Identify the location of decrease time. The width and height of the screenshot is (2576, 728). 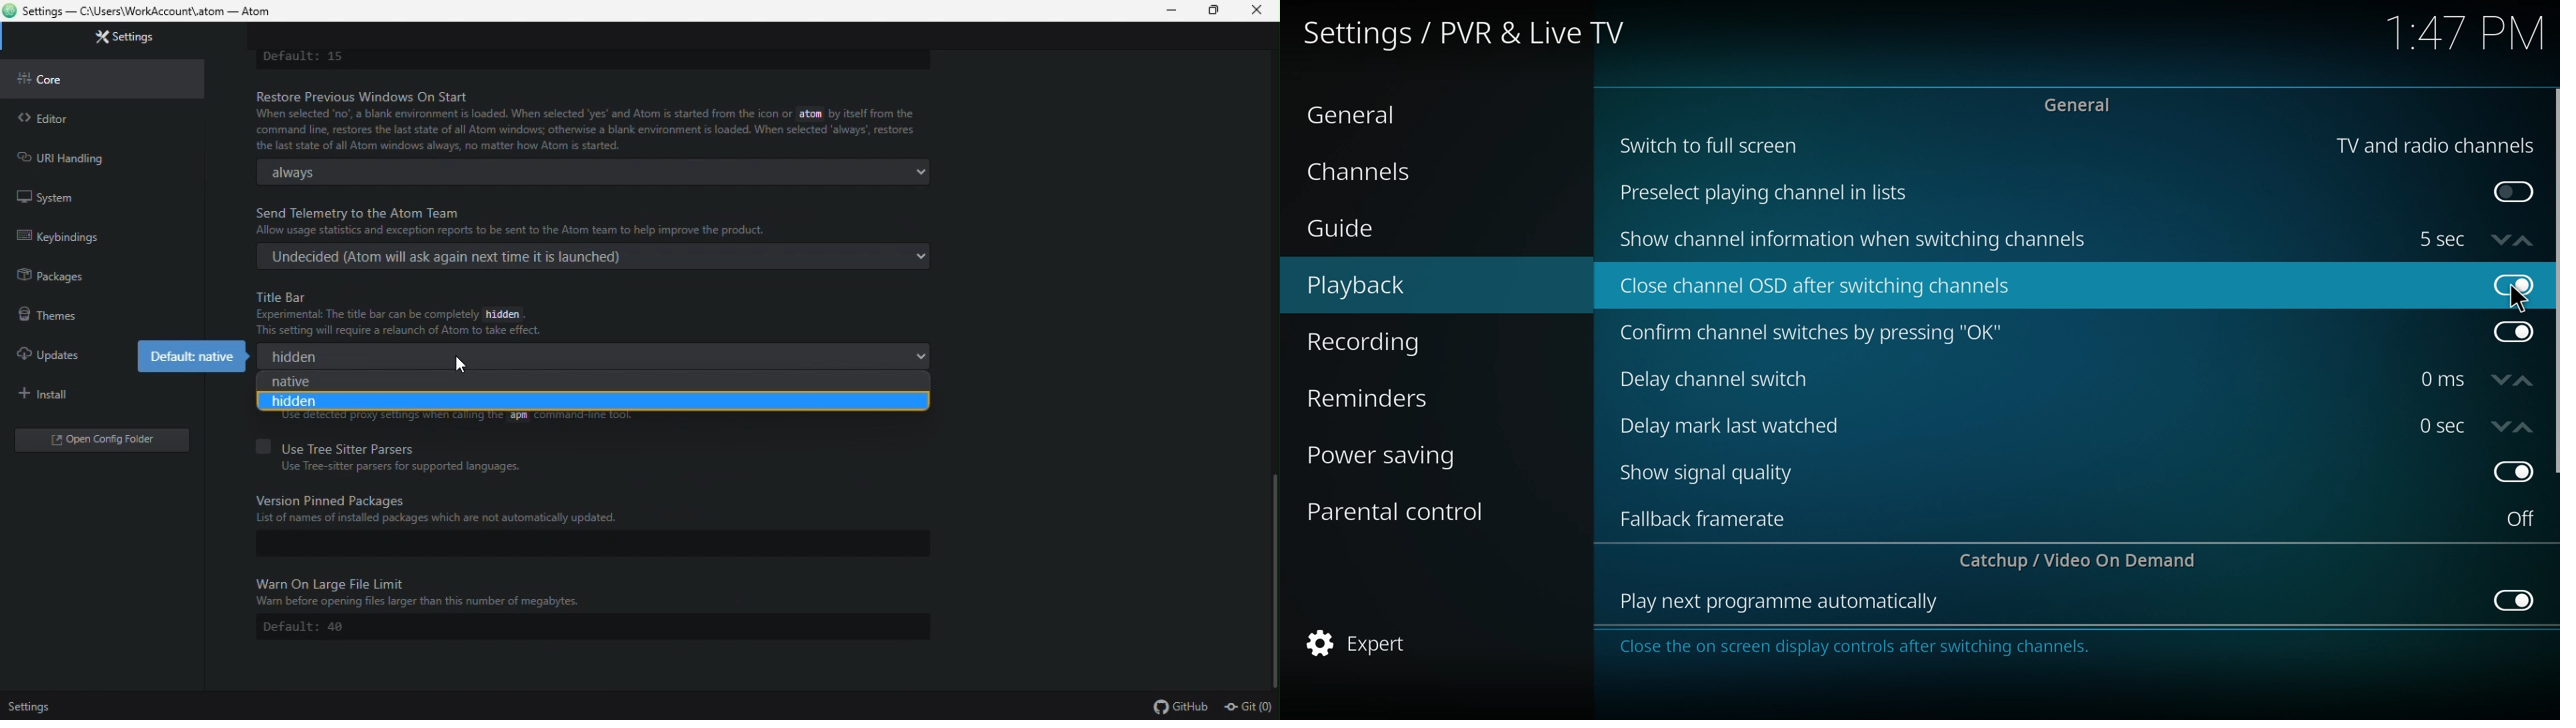
(2502, 381).